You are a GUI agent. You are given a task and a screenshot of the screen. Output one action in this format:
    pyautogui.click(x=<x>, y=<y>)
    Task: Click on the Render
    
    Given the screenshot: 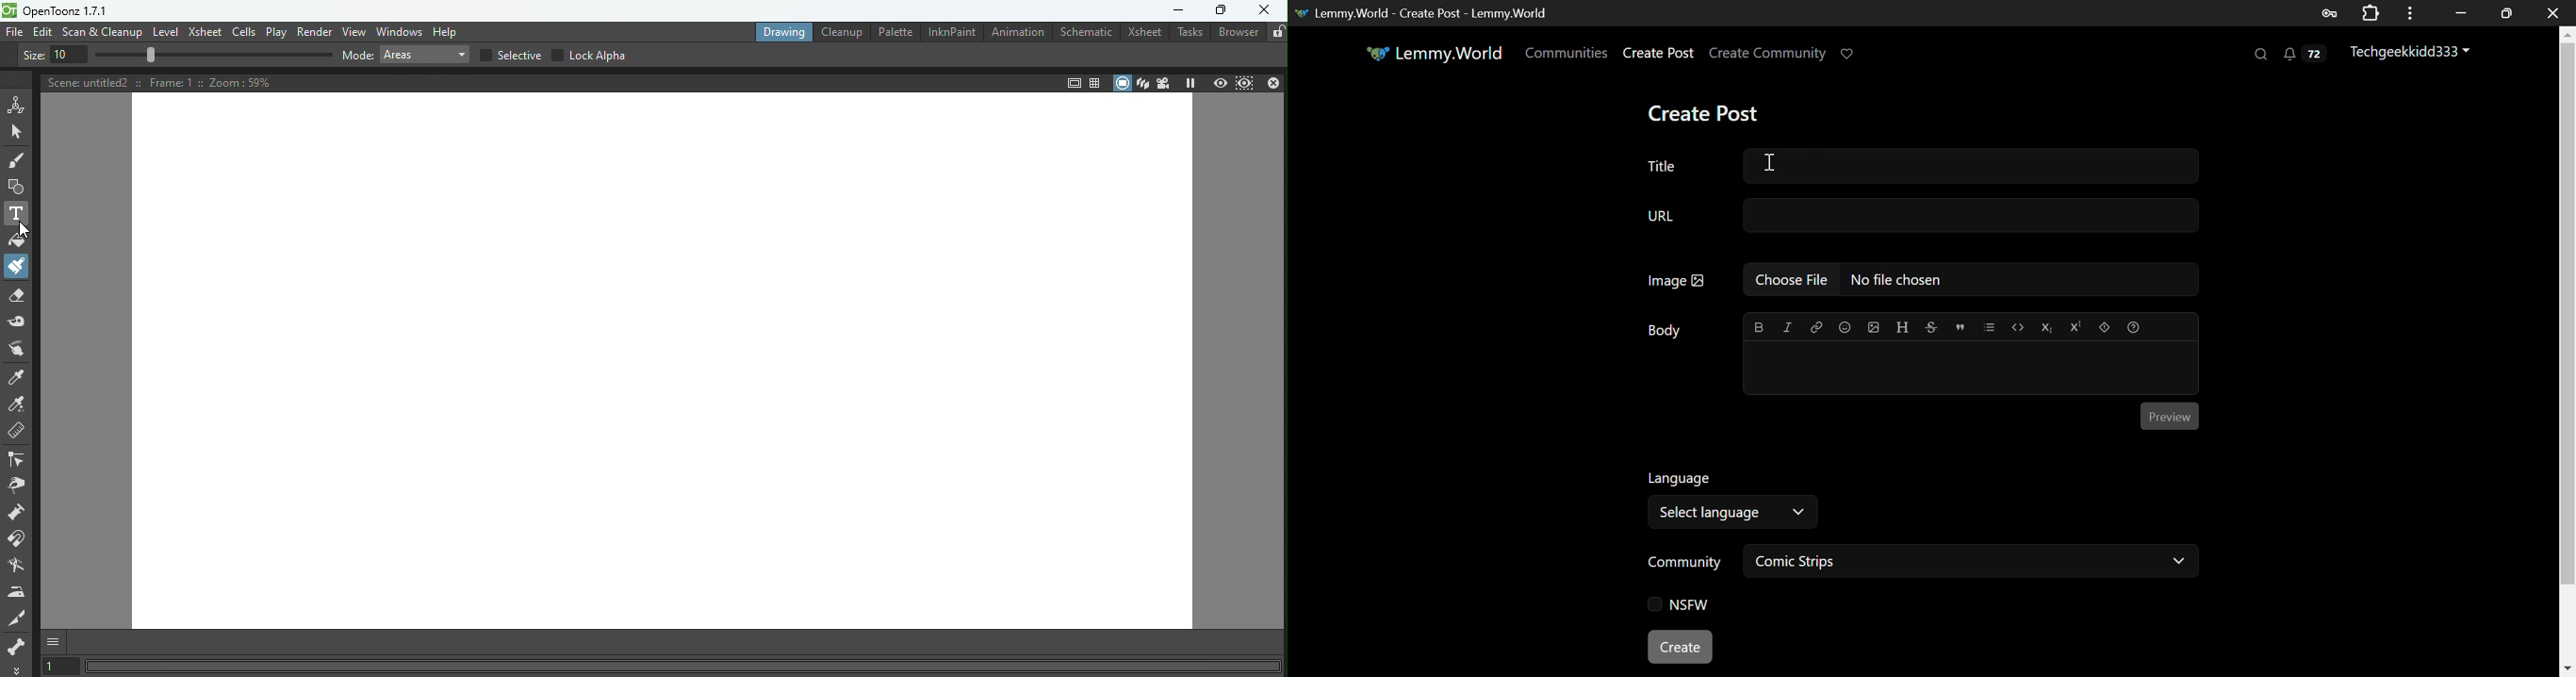 What is the action you would take?
    pyautogui.click(x=317, y=33)
    